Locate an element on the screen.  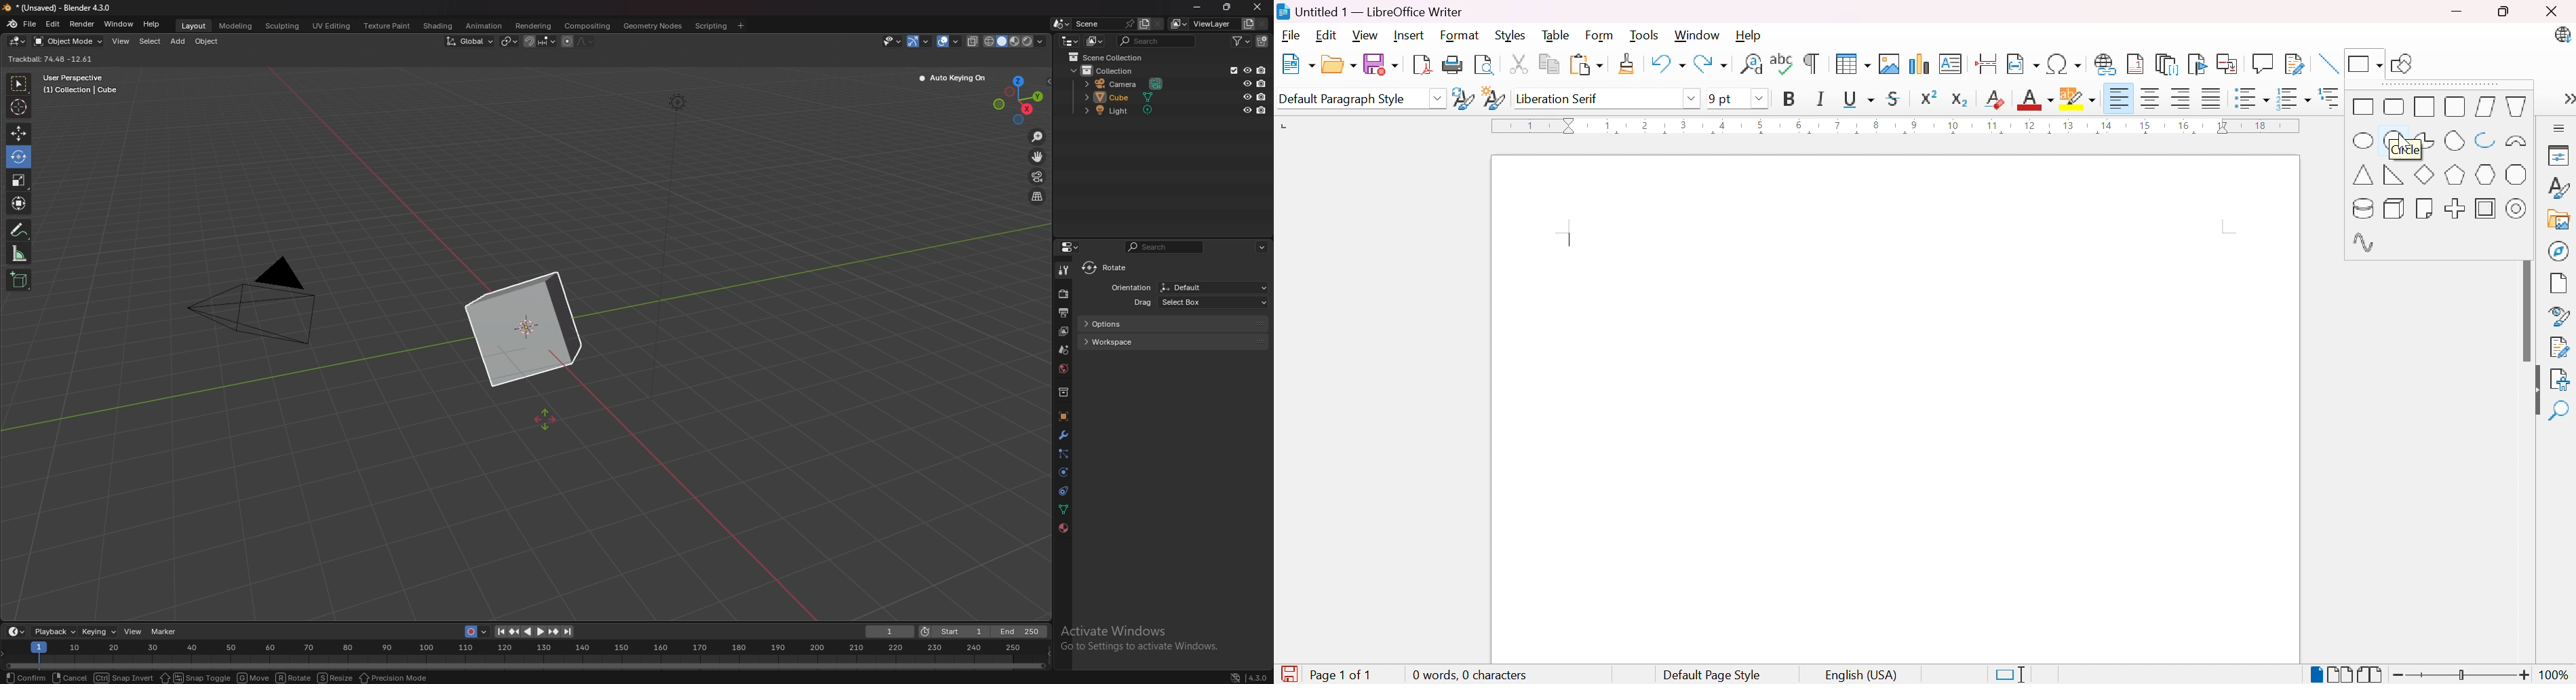
Toggle formatting marks is located at coordinates (1812, 64).